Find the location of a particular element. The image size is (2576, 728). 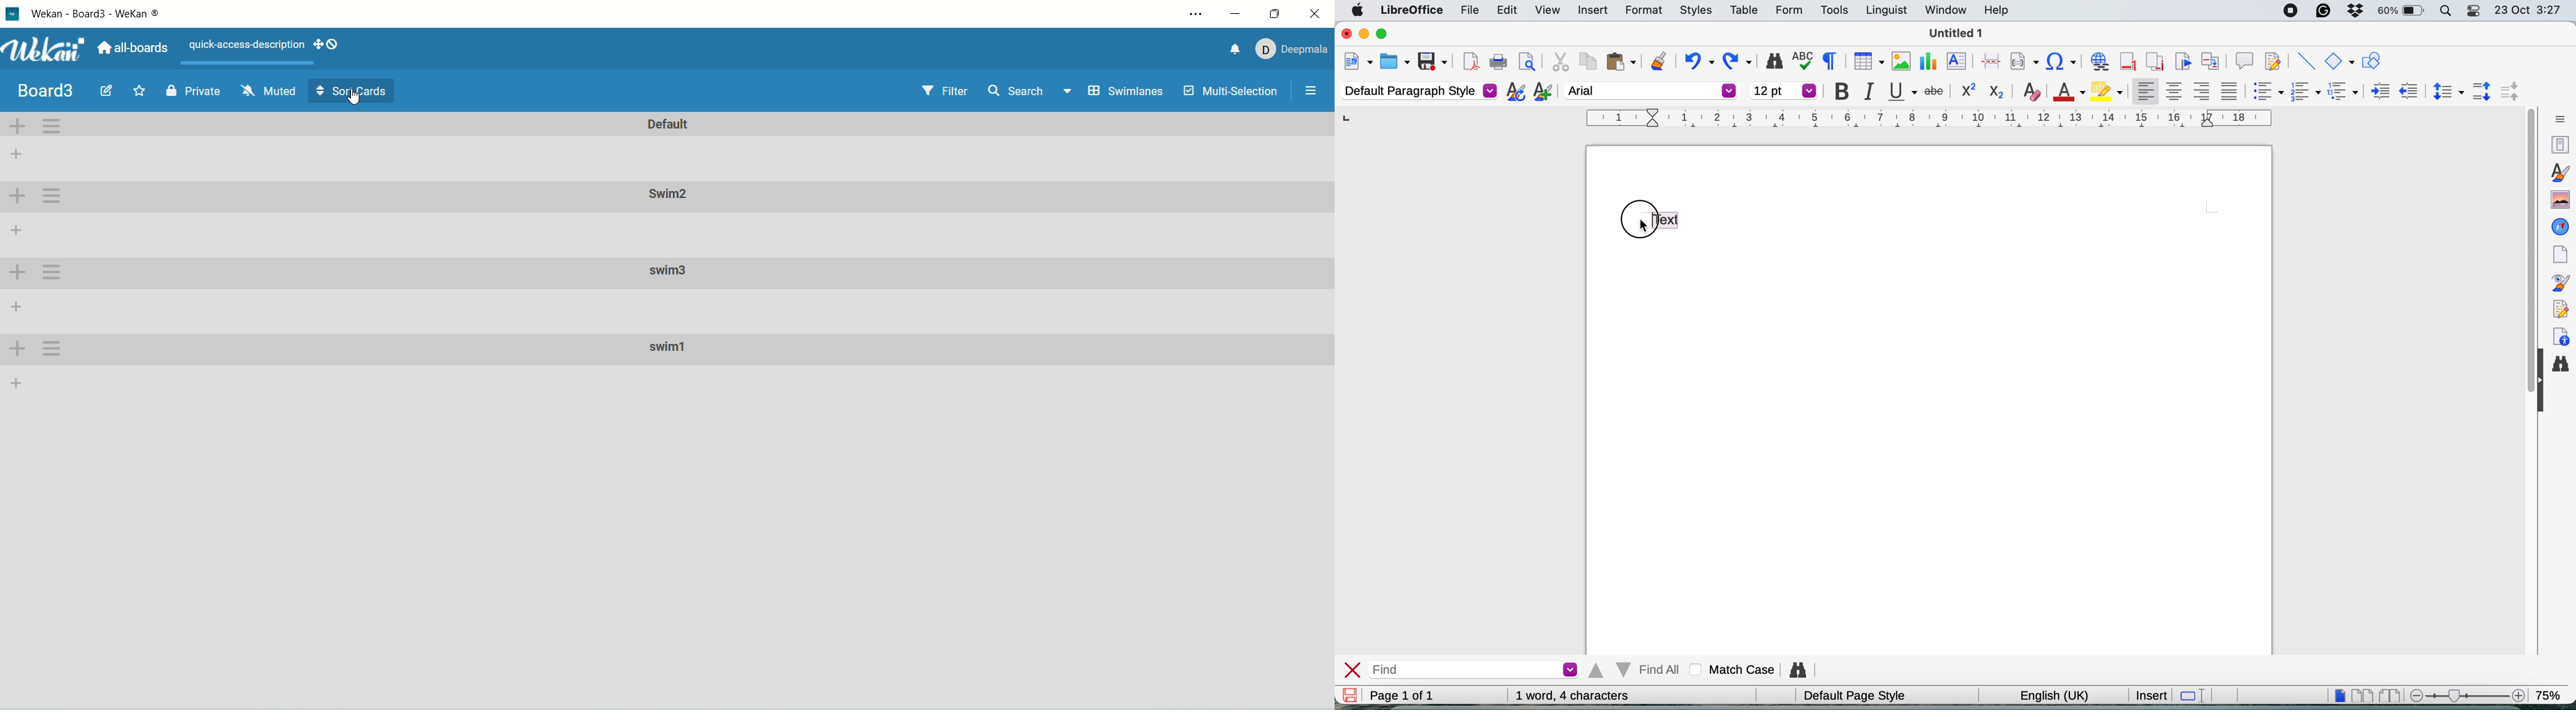

text is located at coordinates (245, 42).